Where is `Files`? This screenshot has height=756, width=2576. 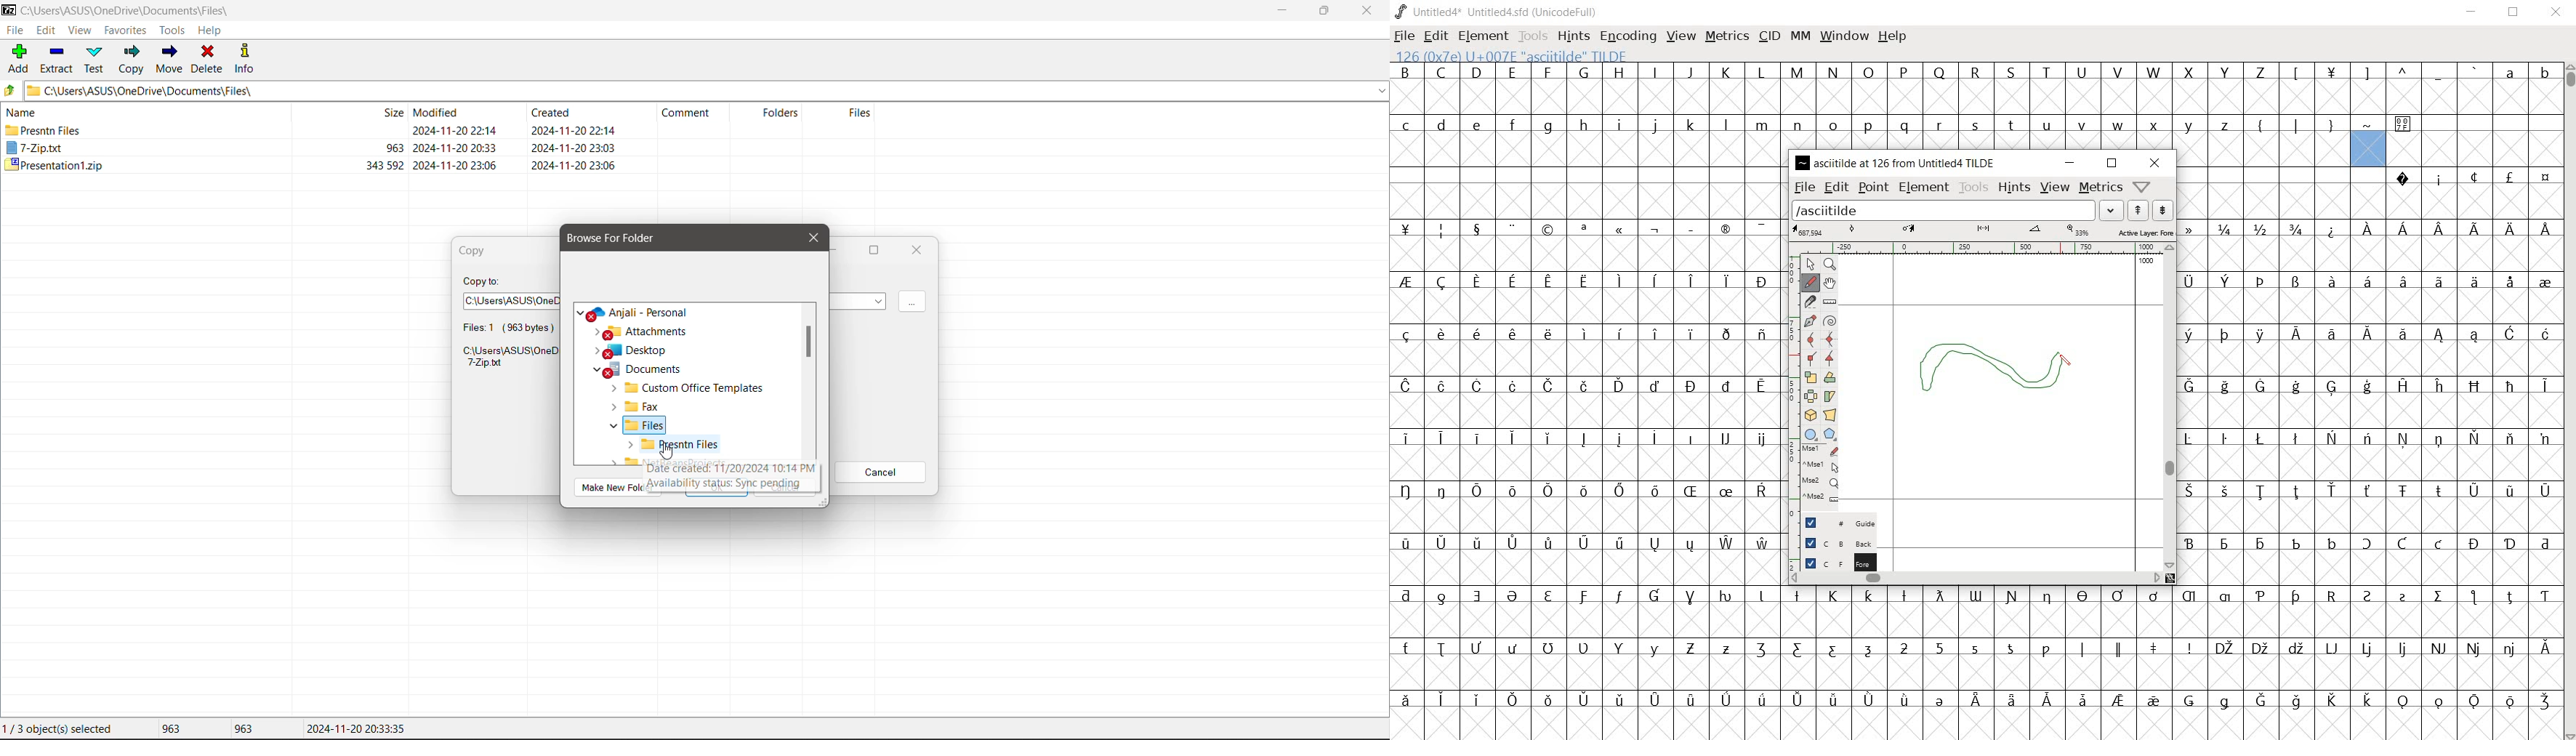
Files is located at coordinates (843, 120).